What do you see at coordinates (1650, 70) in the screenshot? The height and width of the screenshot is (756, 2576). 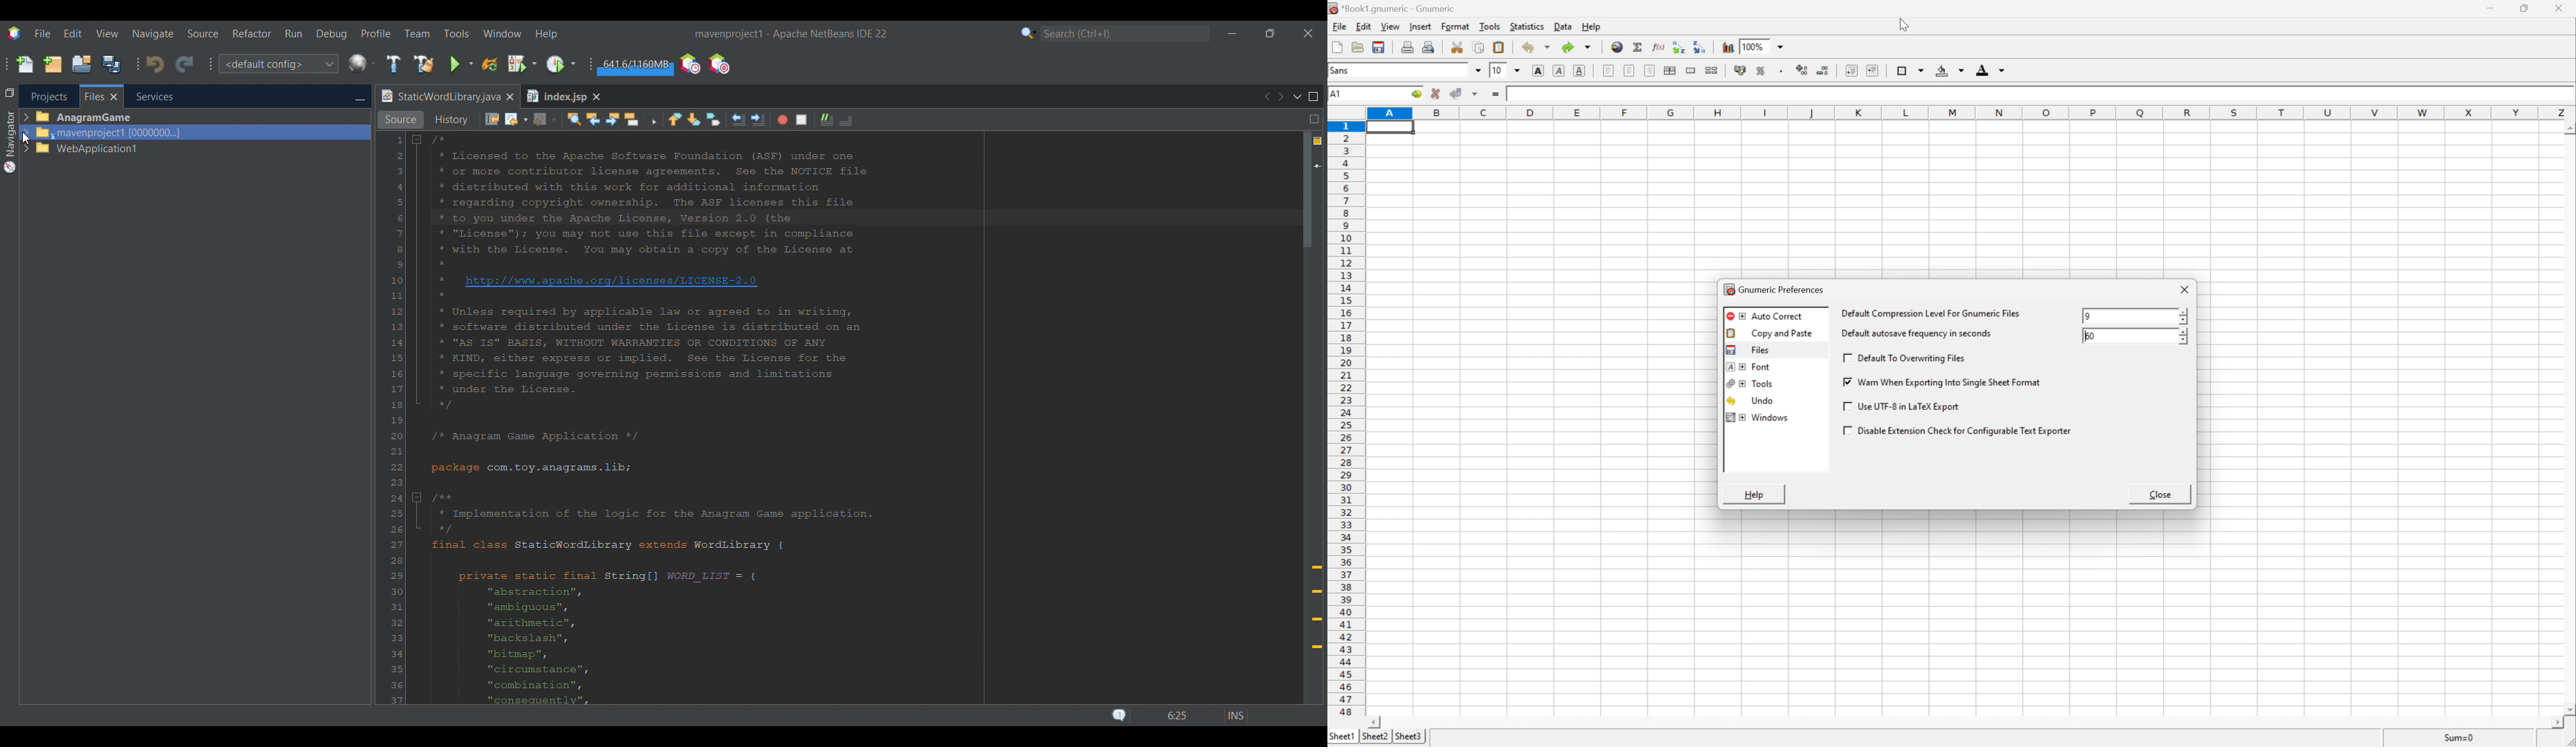 I see `Align right` at bounding box center [1650, 70].